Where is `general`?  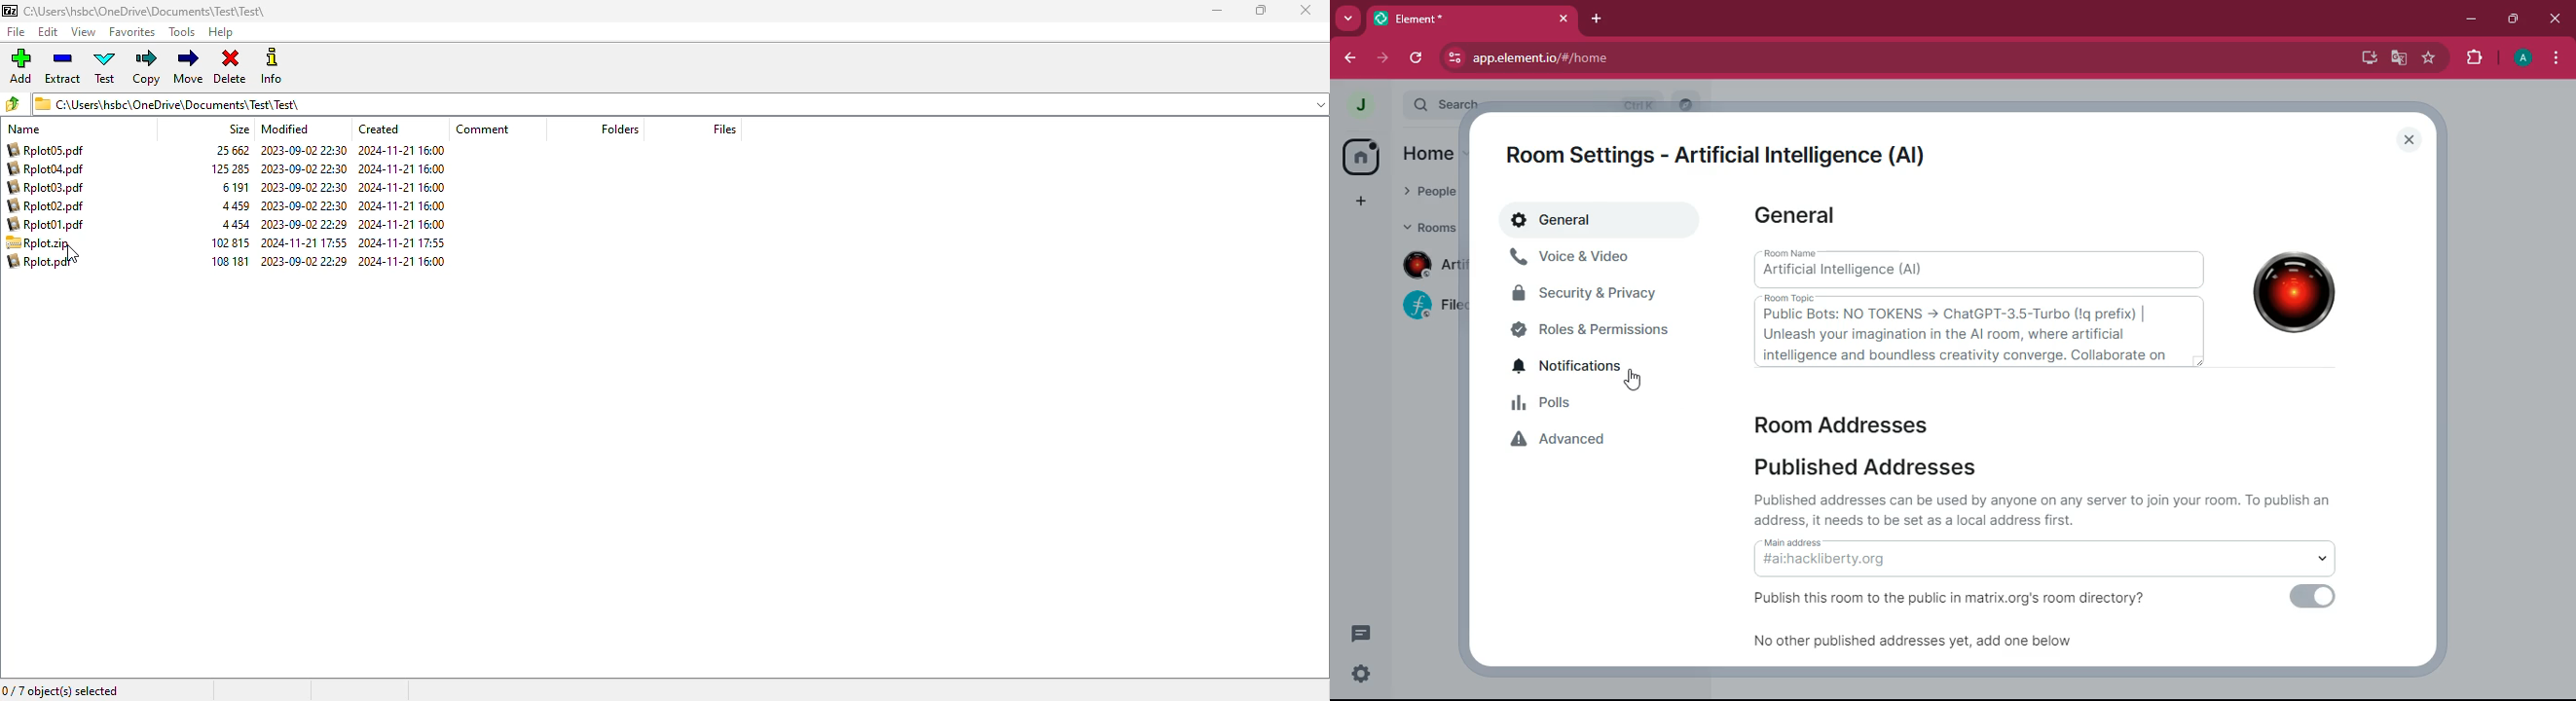 general is located at coordinates (1593, 222).